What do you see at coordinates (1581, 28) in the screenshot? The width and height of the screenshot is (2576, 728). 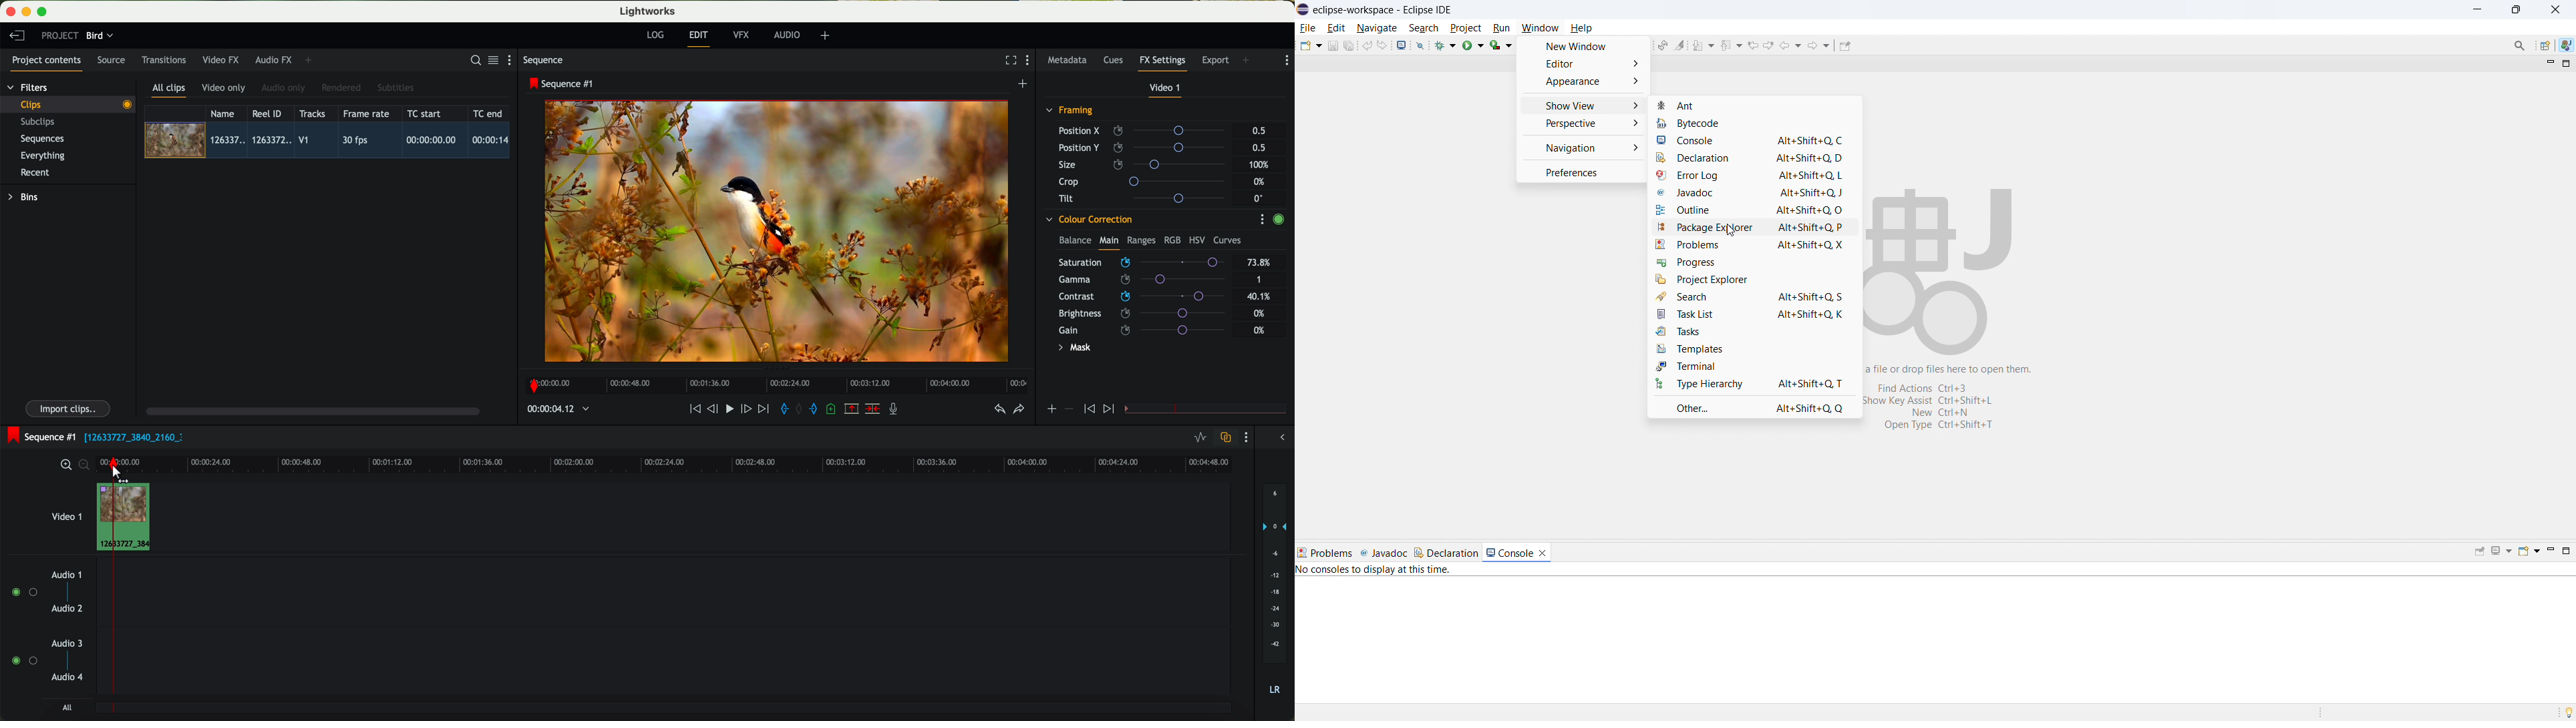 I see `help` at bounding box center [1581, 28].